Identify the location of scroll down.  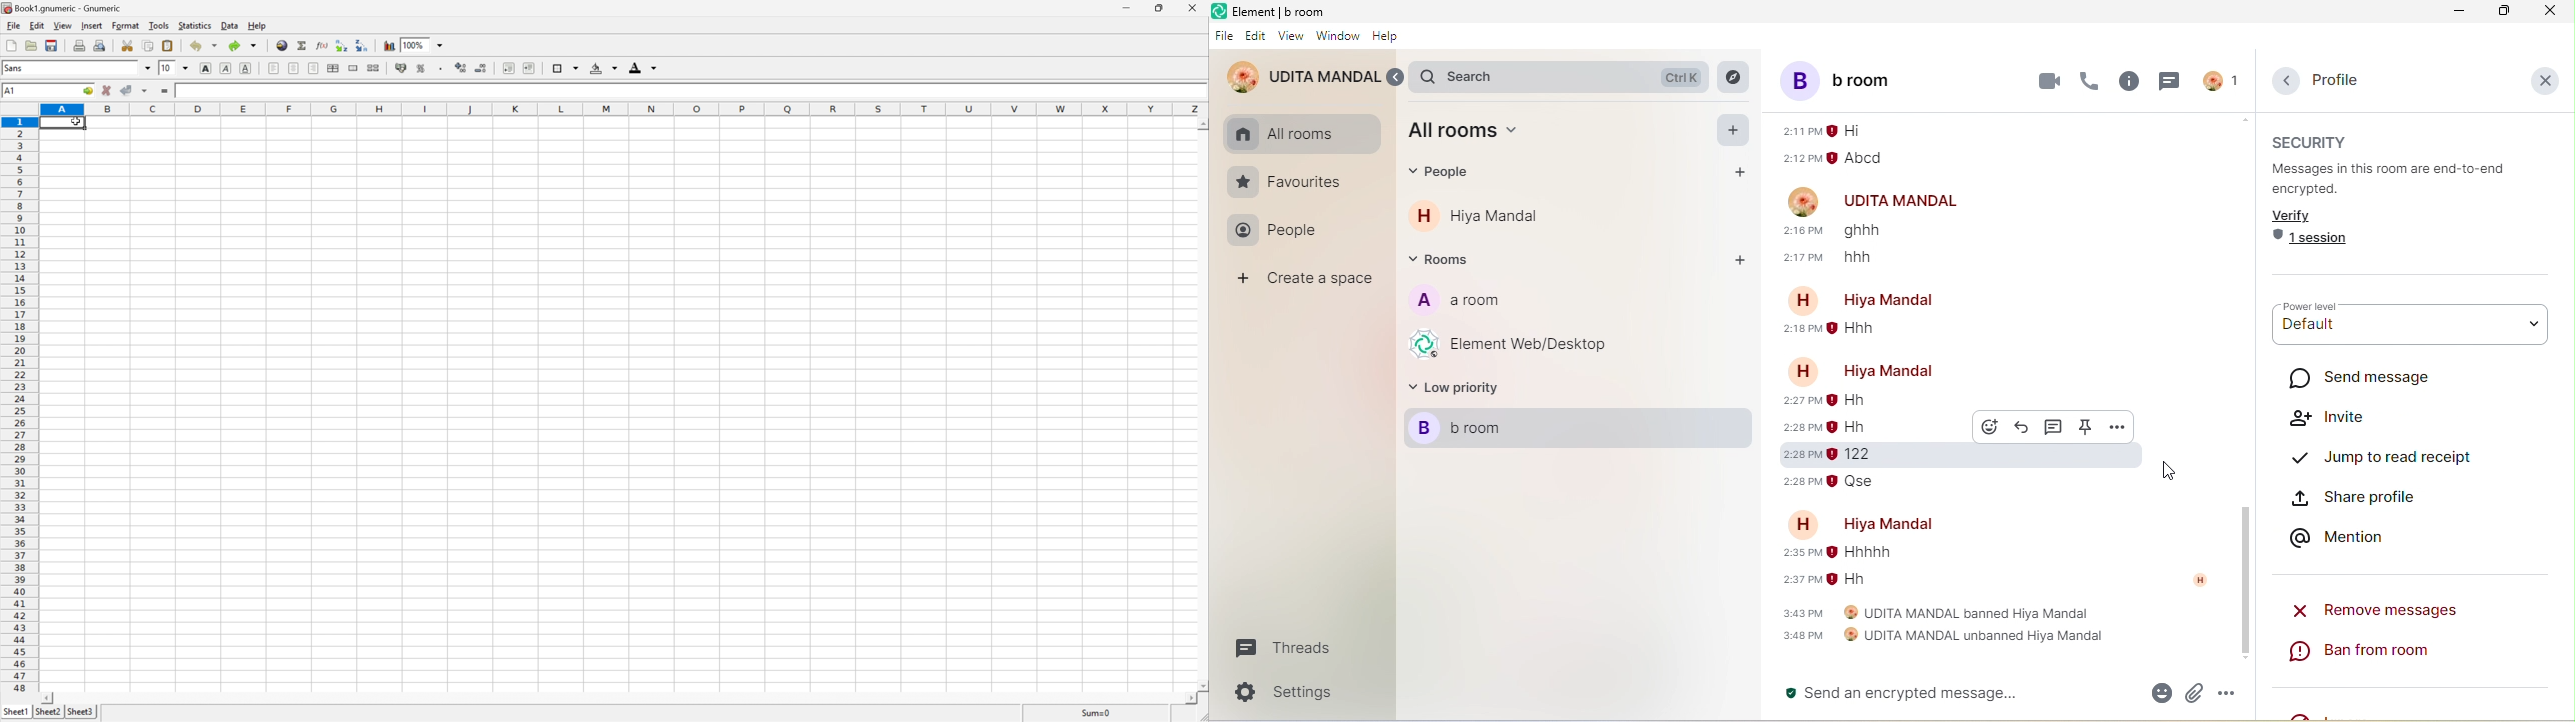
(2245, 661).